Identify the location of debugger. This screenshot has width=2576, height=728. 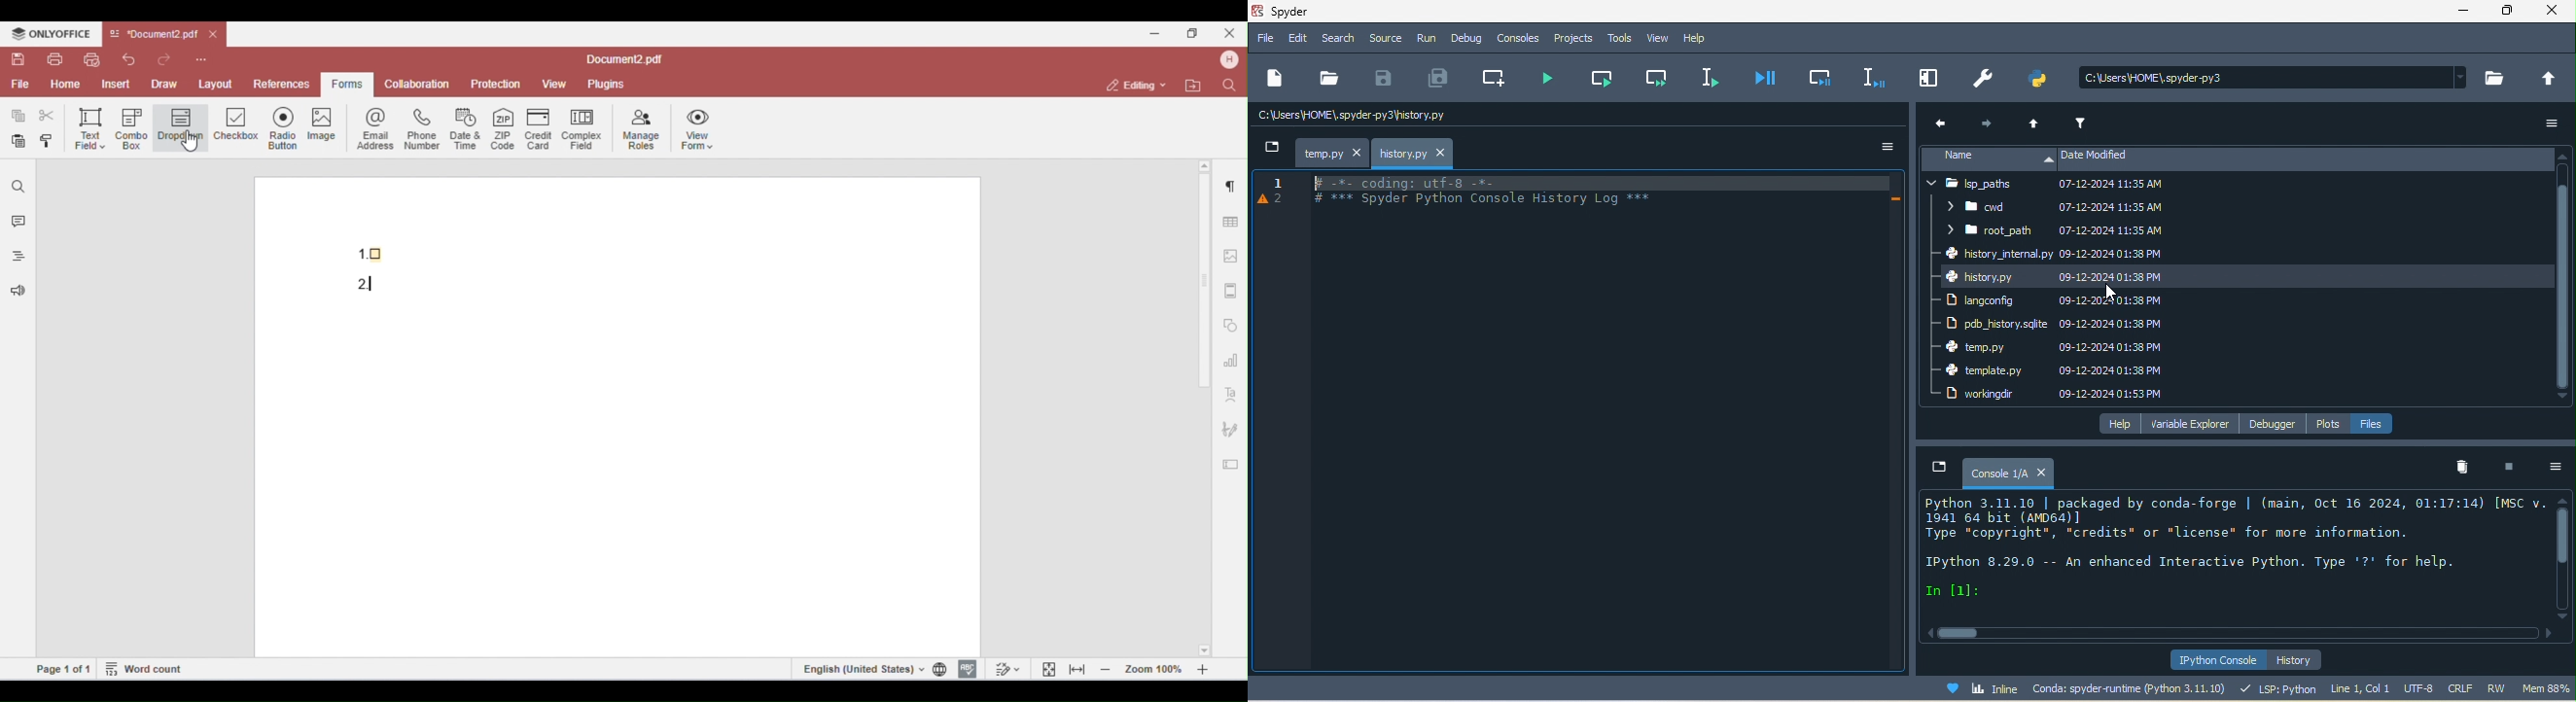
(2276, 426).